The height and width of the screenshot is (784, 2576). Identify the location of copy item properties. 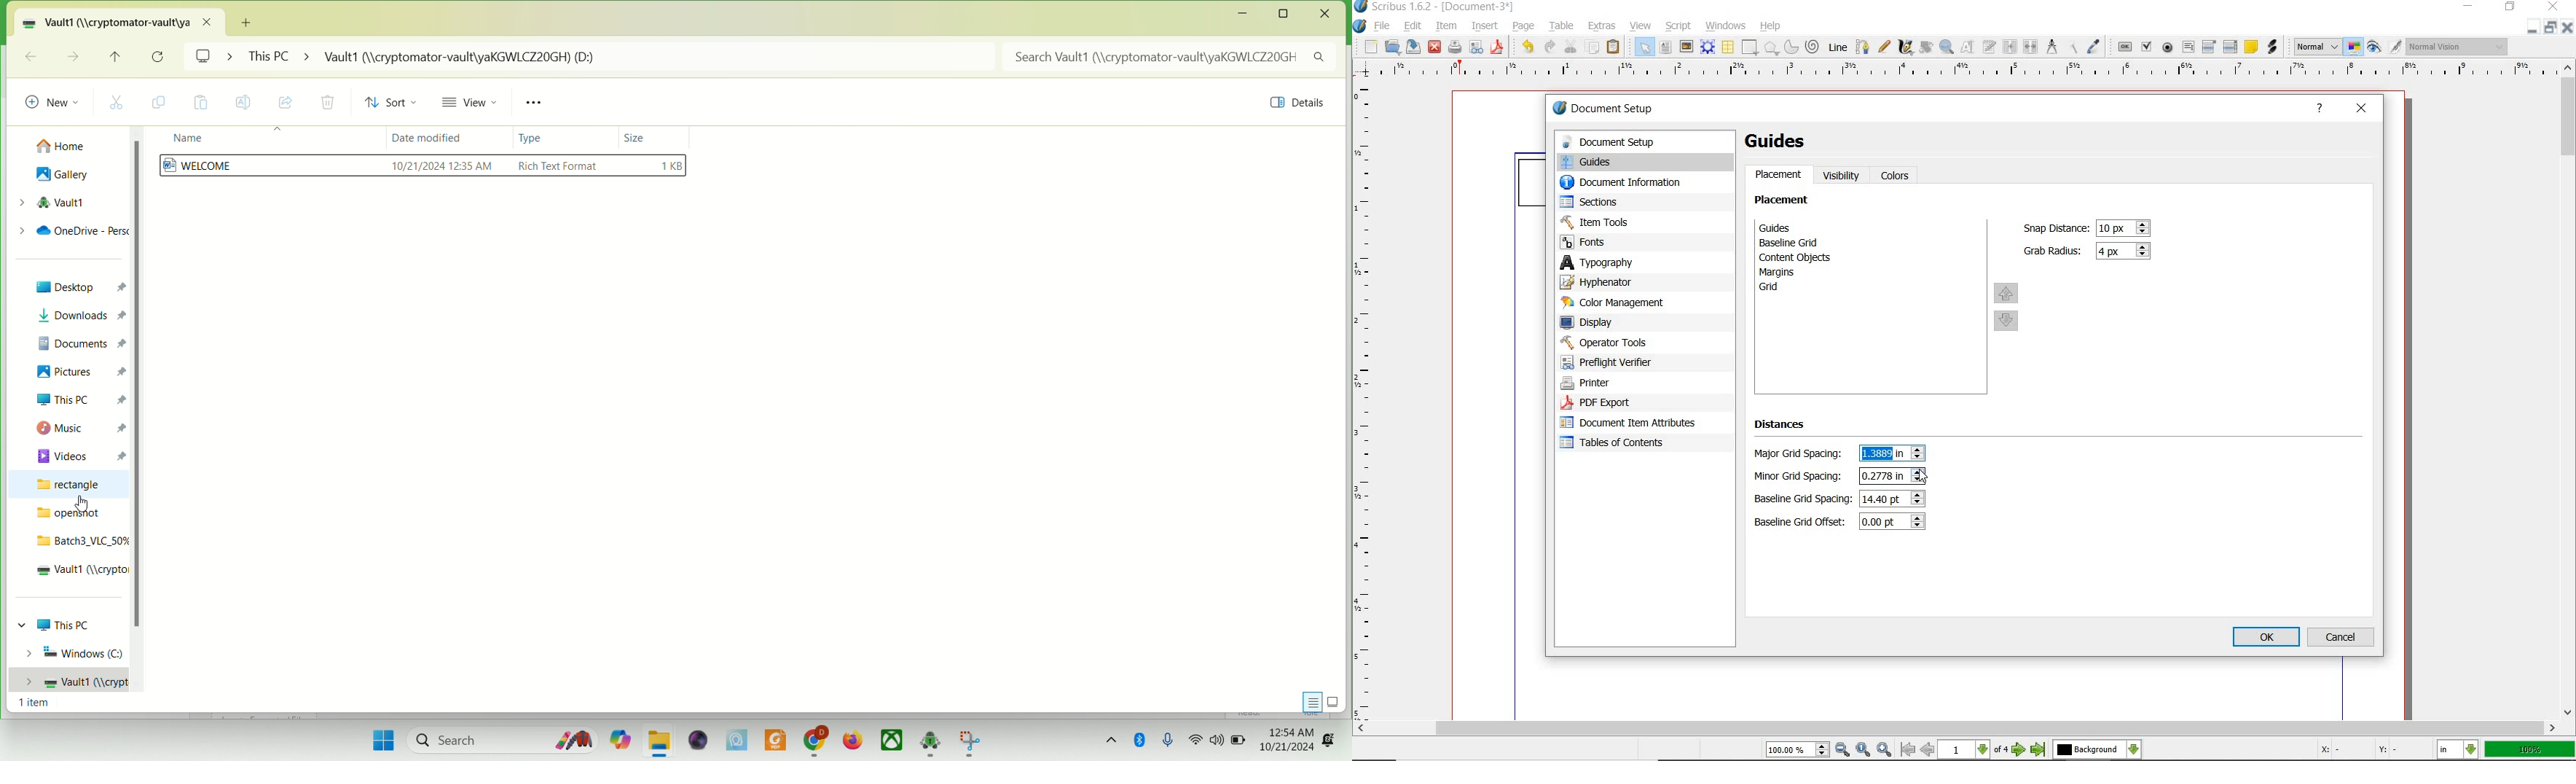
(2071, 46).